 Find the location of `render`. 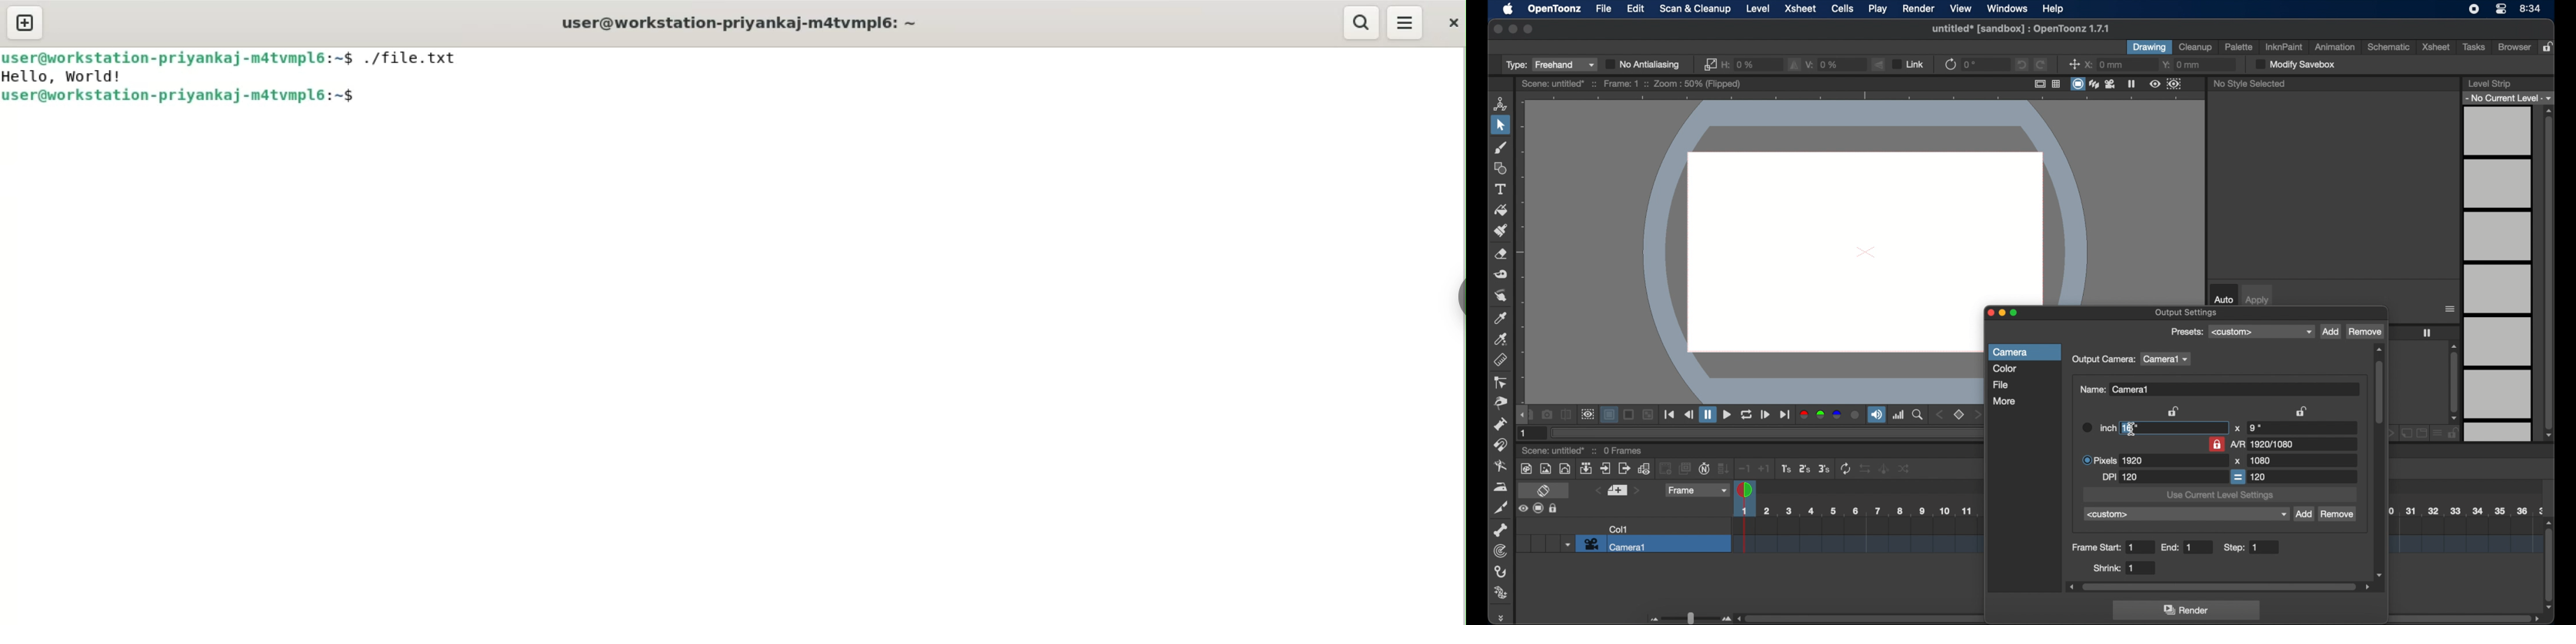

render is located at coordinates (2188, 611).